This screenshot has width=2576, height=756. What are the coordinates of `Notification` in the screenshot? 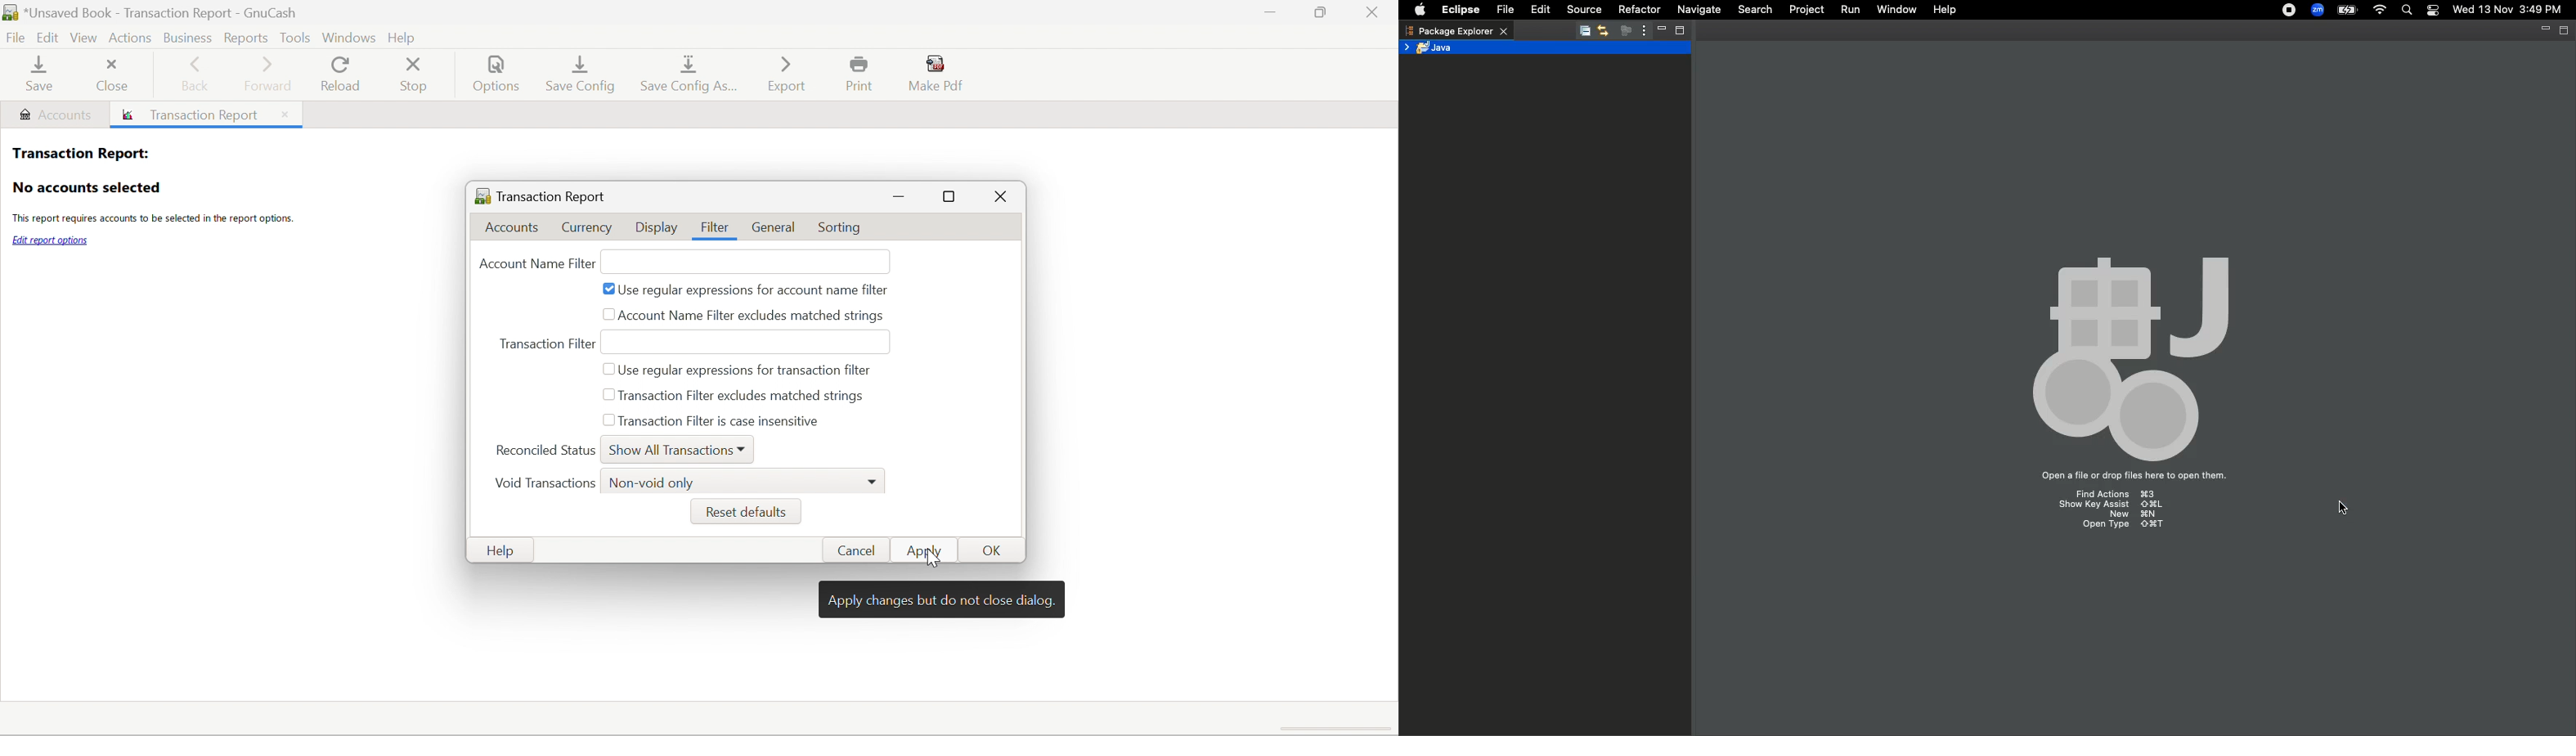 It's located at (2435, 11).